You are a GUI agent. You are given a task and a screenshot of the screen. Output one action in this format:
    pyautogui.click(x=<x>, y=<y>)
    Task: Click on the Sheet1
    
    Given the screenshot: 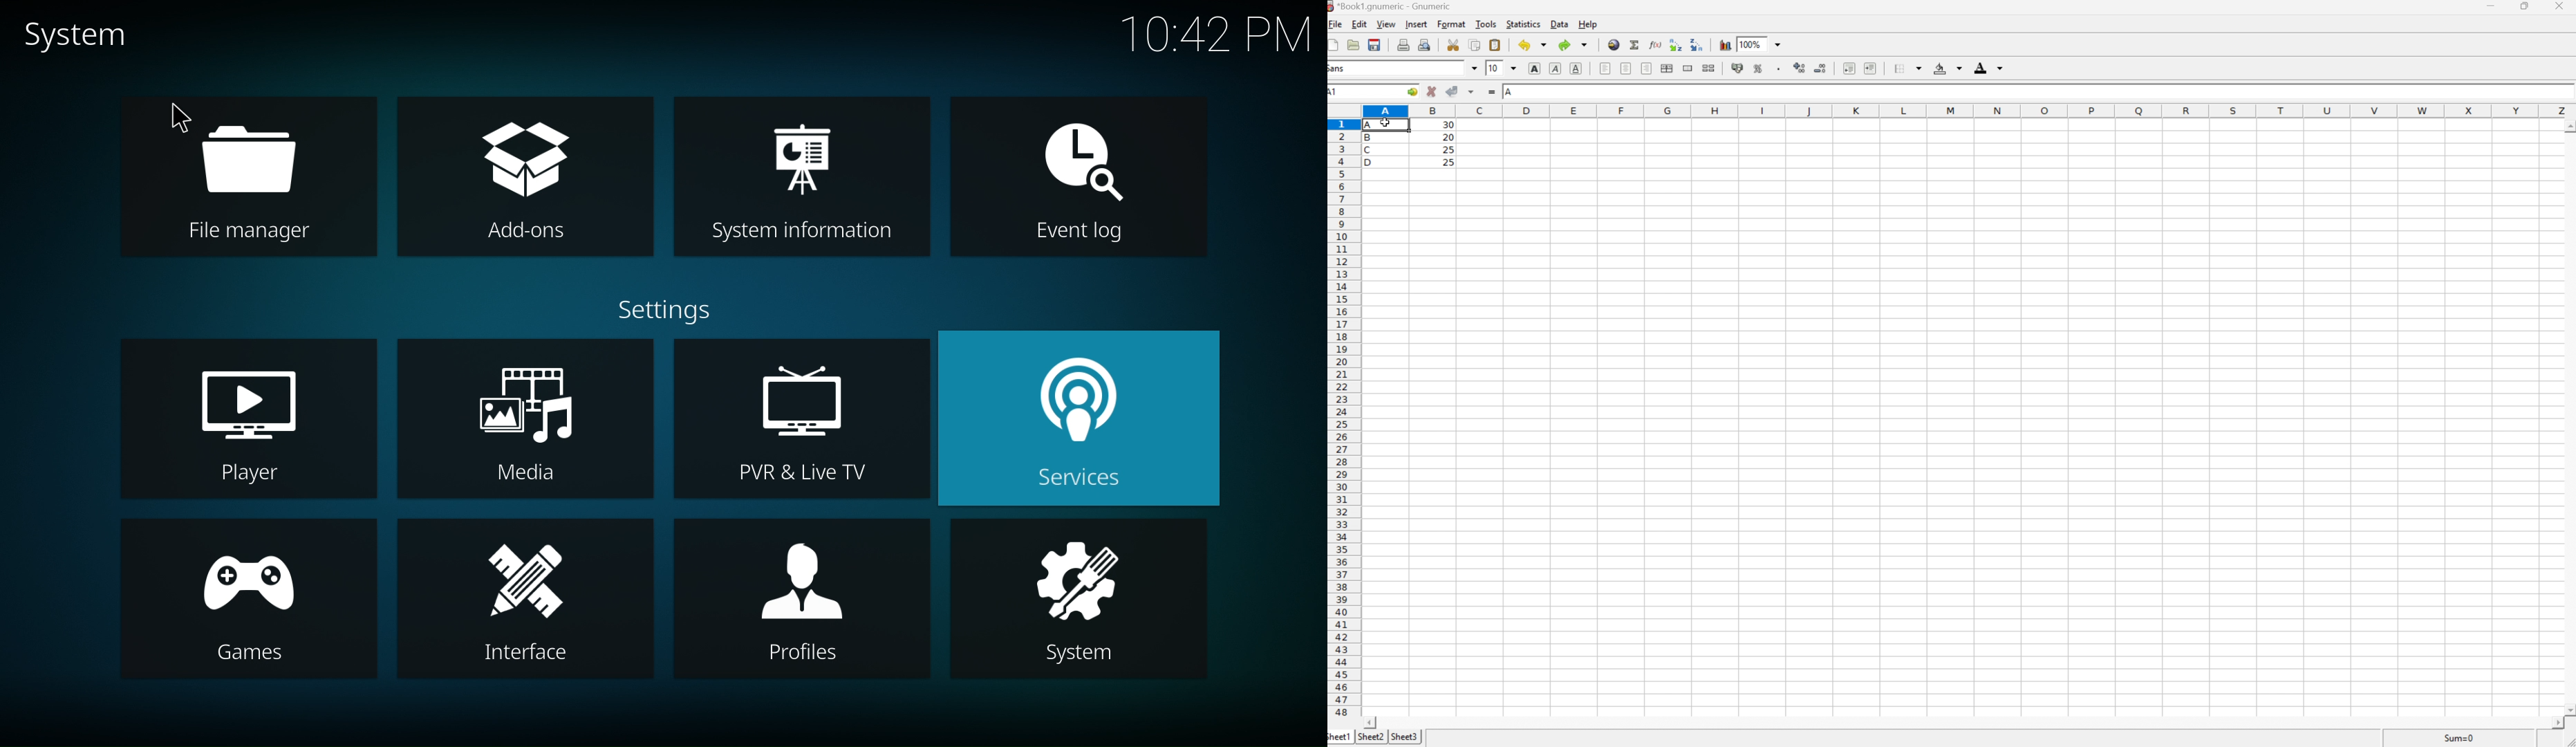 What is the action you would take?
    pyautogui.click(x=1340, y=738)
    